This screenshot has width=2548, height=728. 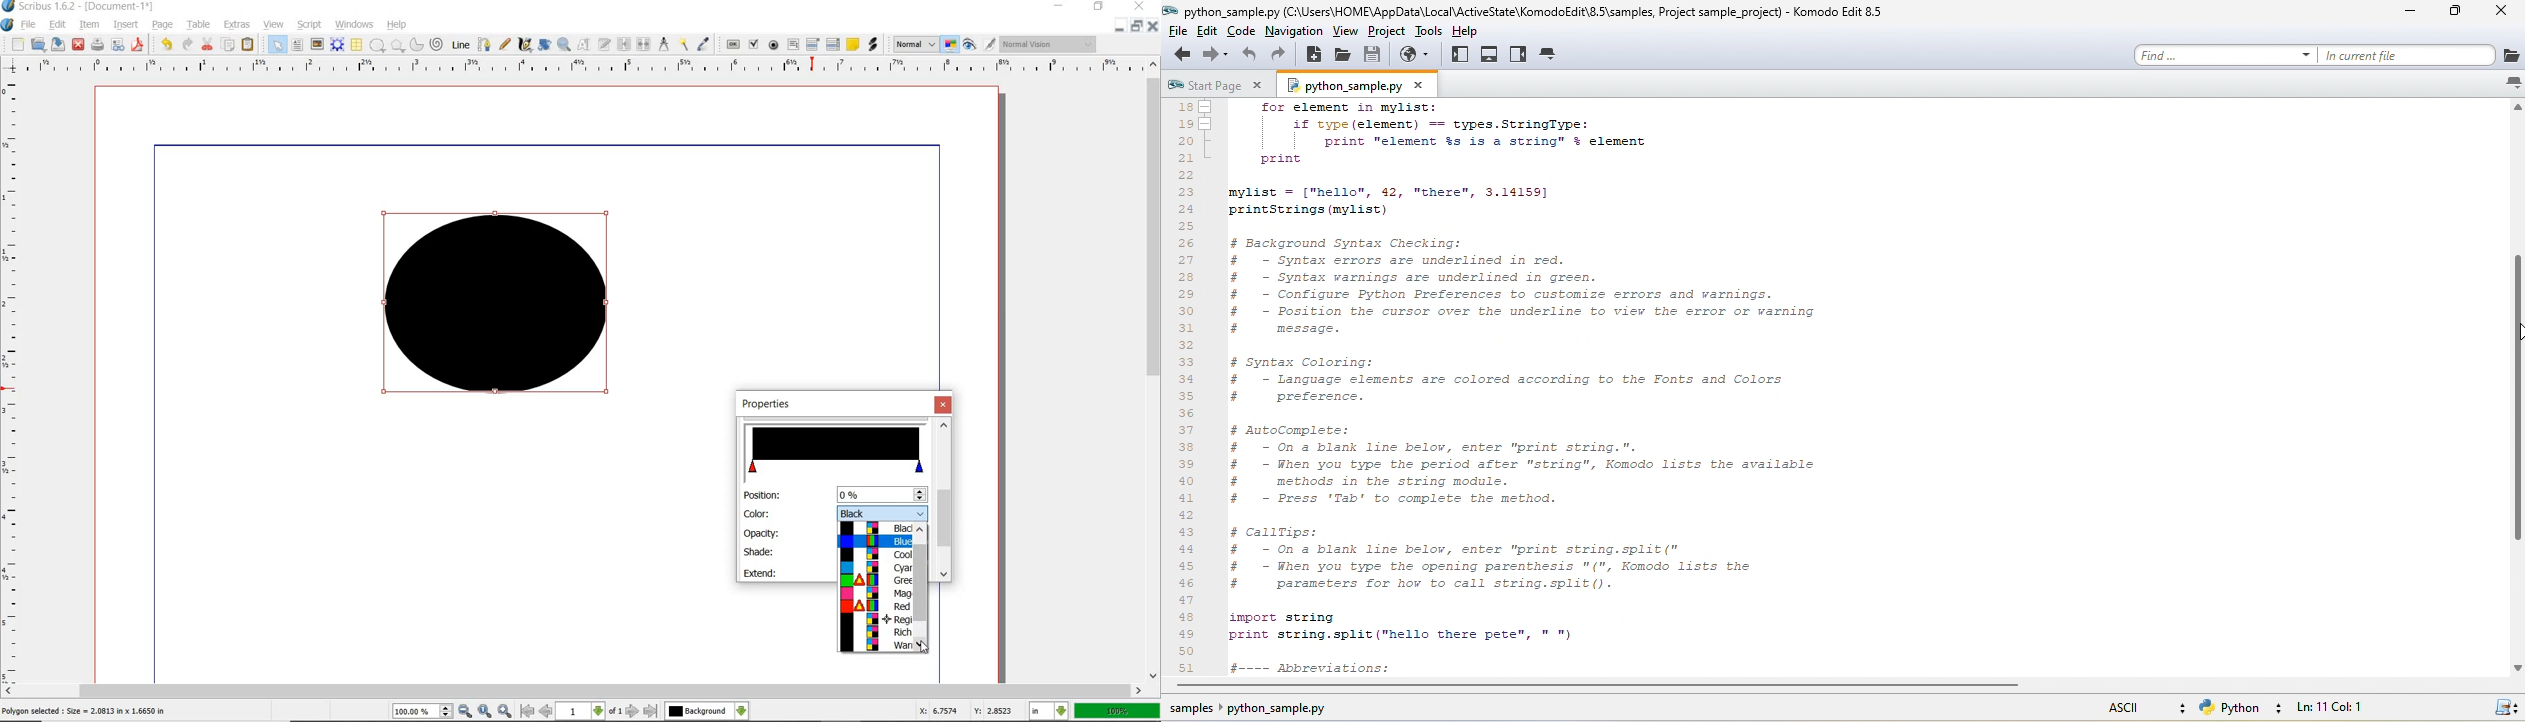 What do you see at coordinates (2340, 707) in the screenshot?
I see `ln 11, col 1` at bounding box center [2340, 707].